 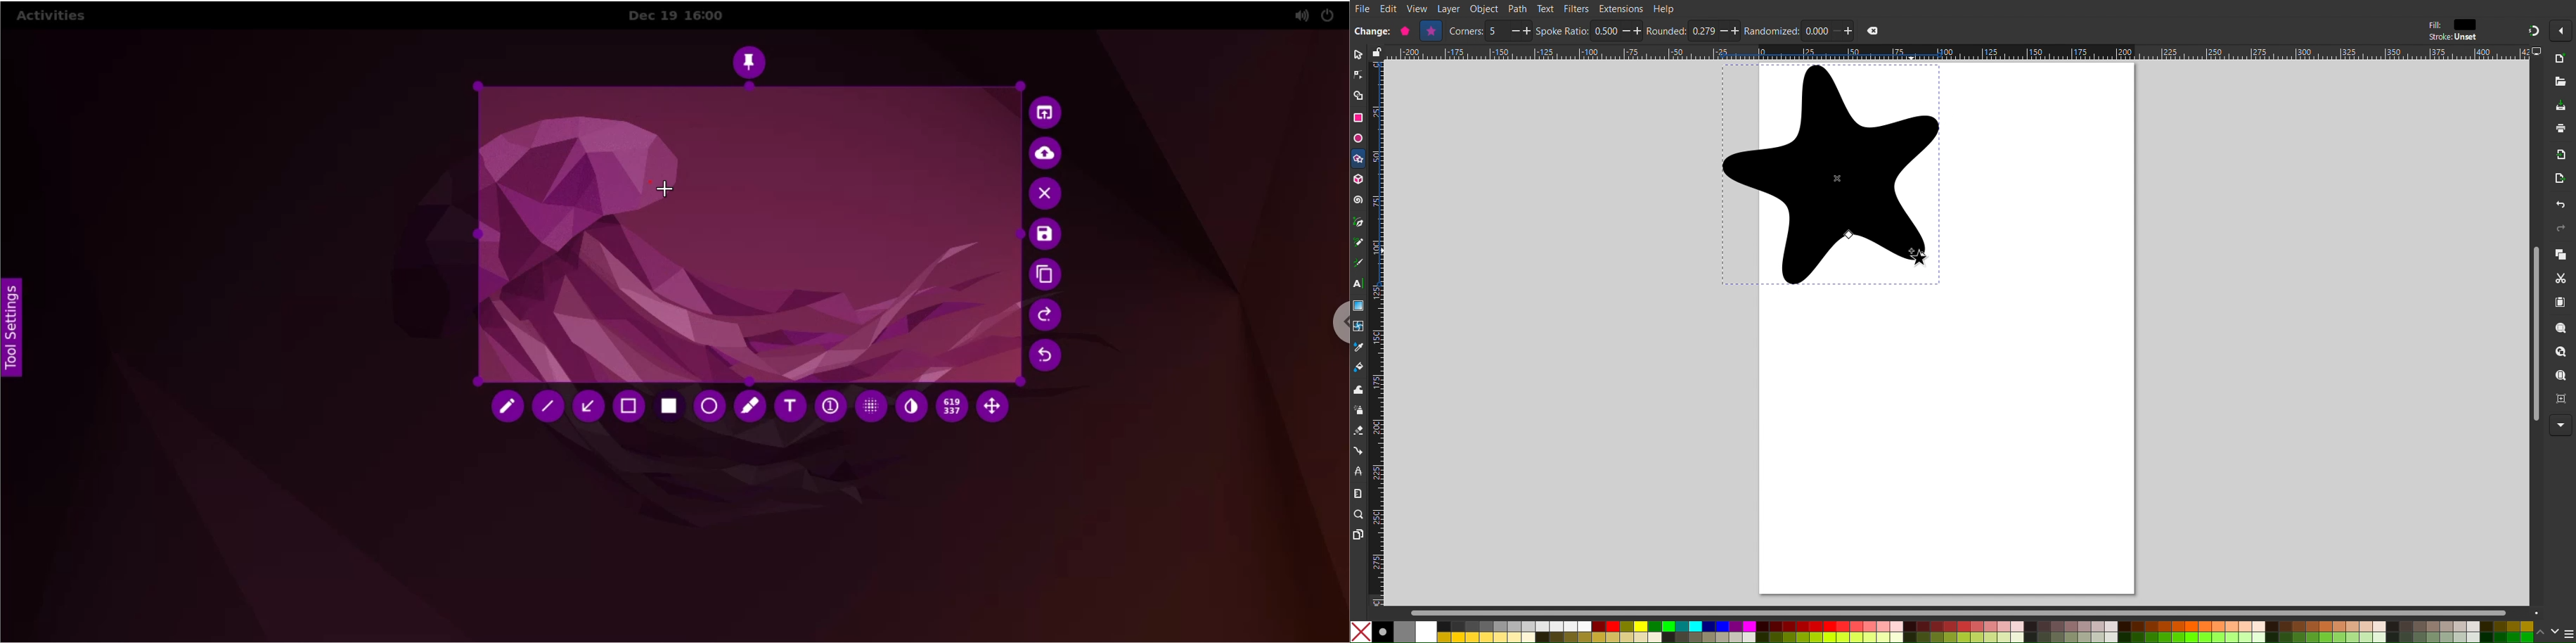 What do you see at coordinates (1957, 52) in the screenshot?
I see `Horizontal Ruler` at bounding box center [1957, 52].